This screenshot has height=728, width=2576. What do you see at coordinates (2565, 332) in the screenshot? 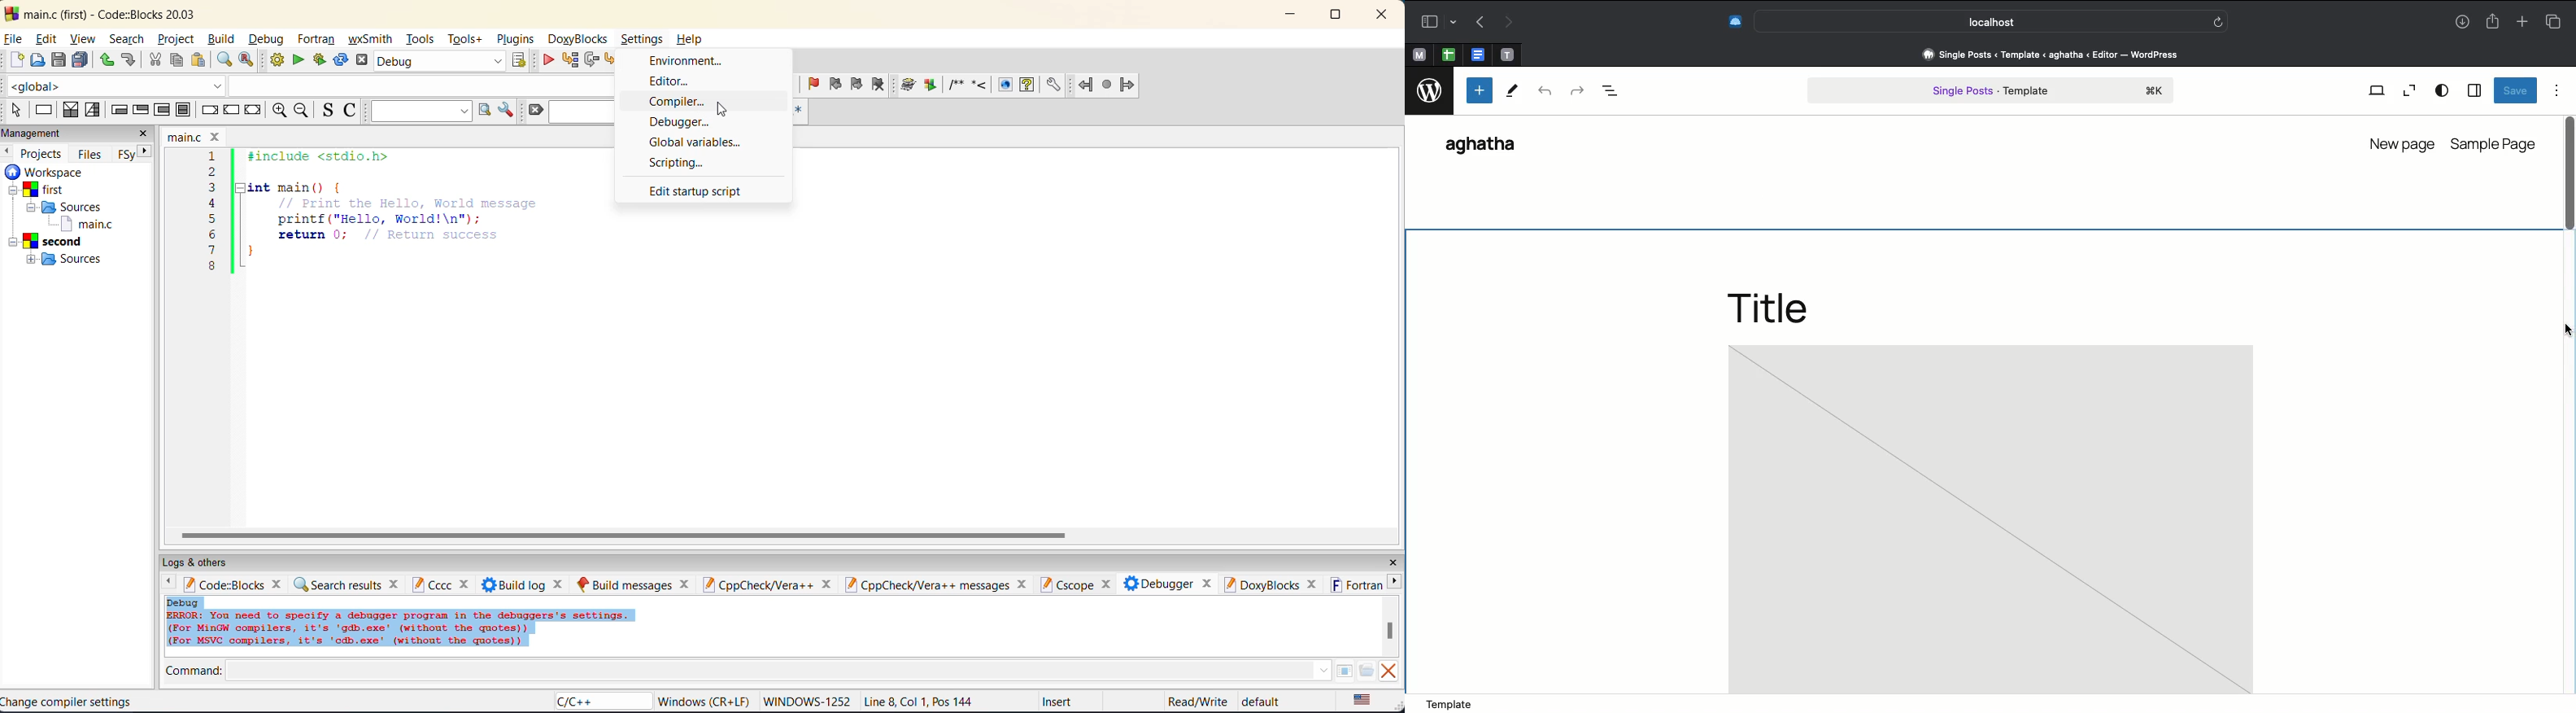
I see `cursor` at bounding box center [2565, 332].